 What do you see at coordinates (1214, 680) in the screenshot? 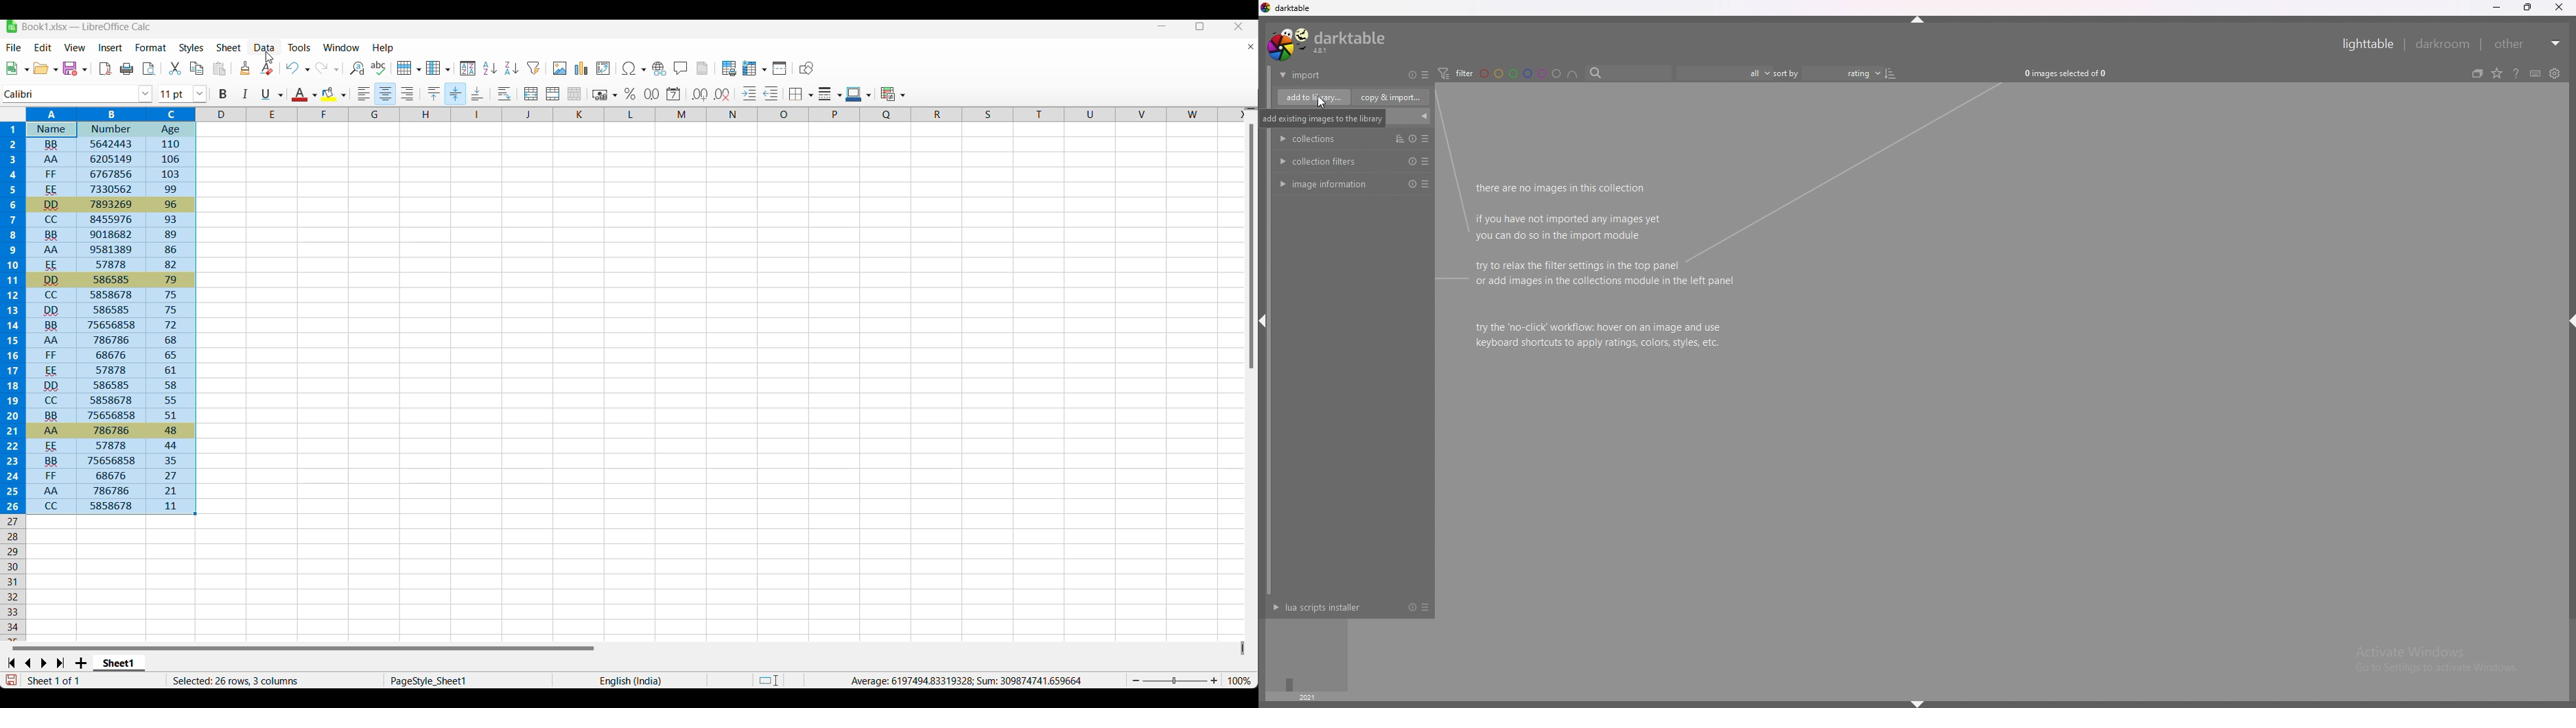
I see `Zoom in` at bounding box center [1214, 680].